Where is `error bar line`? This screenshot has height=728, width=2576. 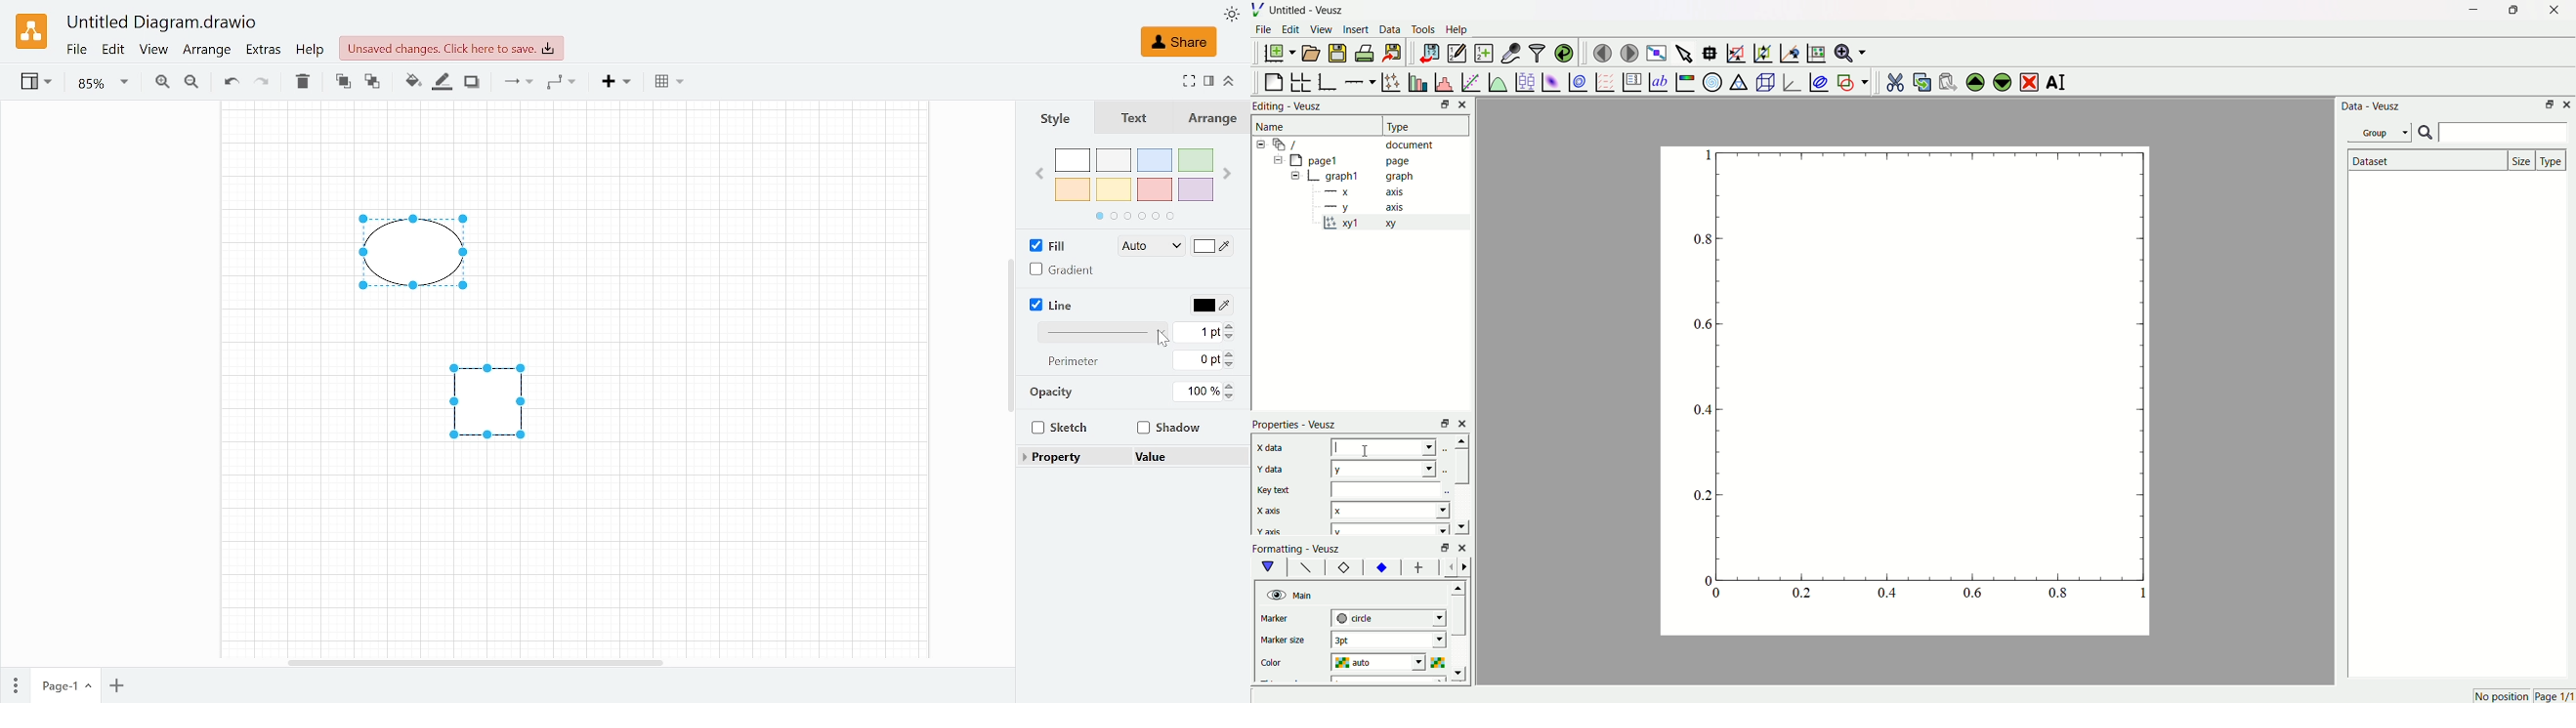
error bar line is located at coordinates (1419, 569).